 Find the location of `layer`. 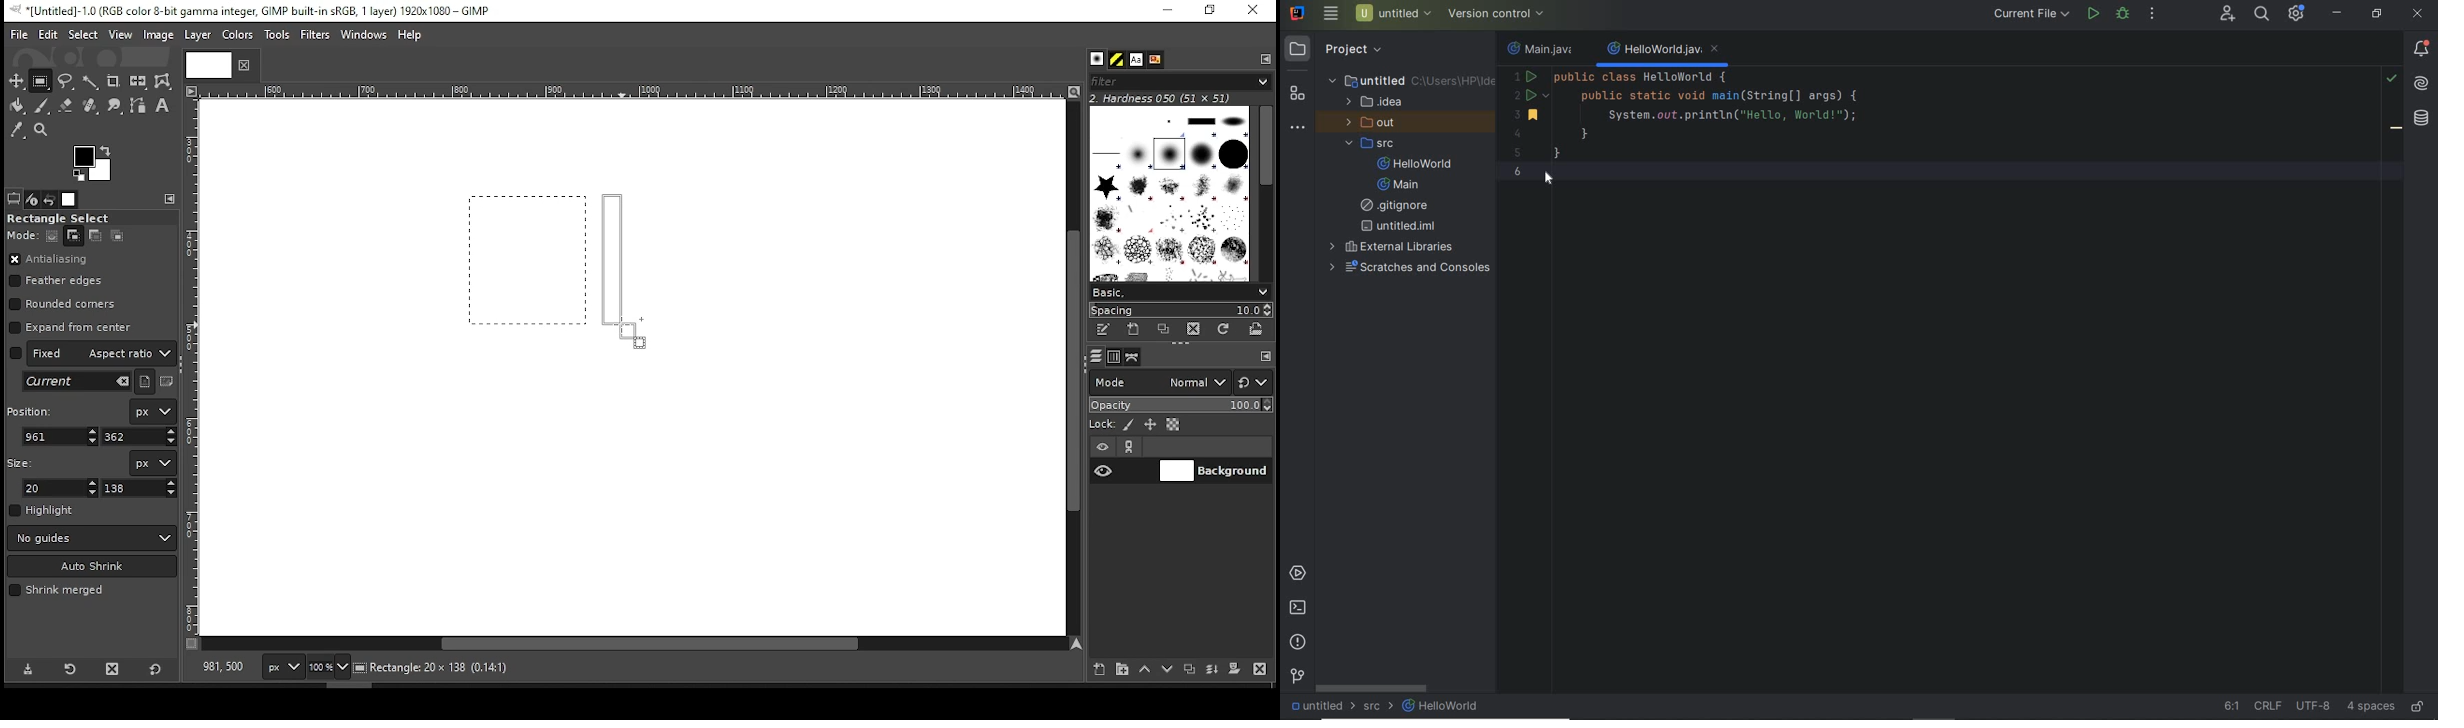

layer is located at coordinates (196, 35).